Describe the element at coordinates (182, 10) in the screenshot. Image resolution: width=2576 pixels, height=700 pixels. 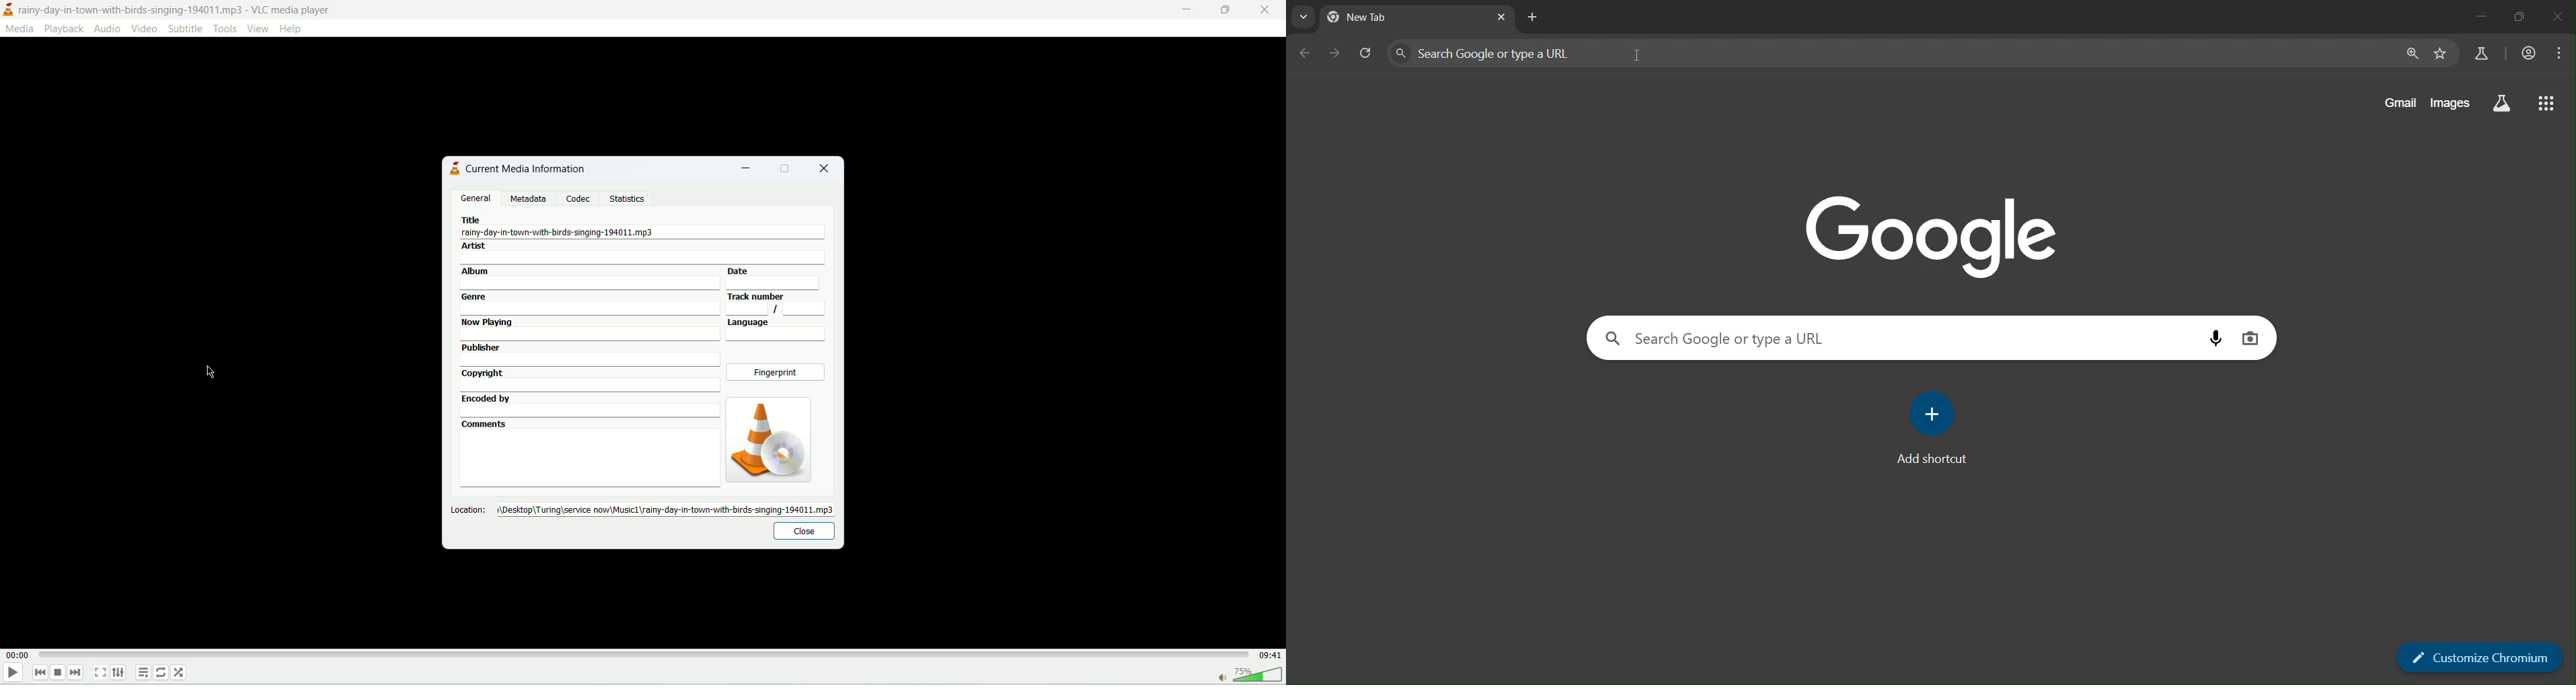
I see `y-day-in-town-with-birds-singing-194011.mp3 - VLC media player` at that location.